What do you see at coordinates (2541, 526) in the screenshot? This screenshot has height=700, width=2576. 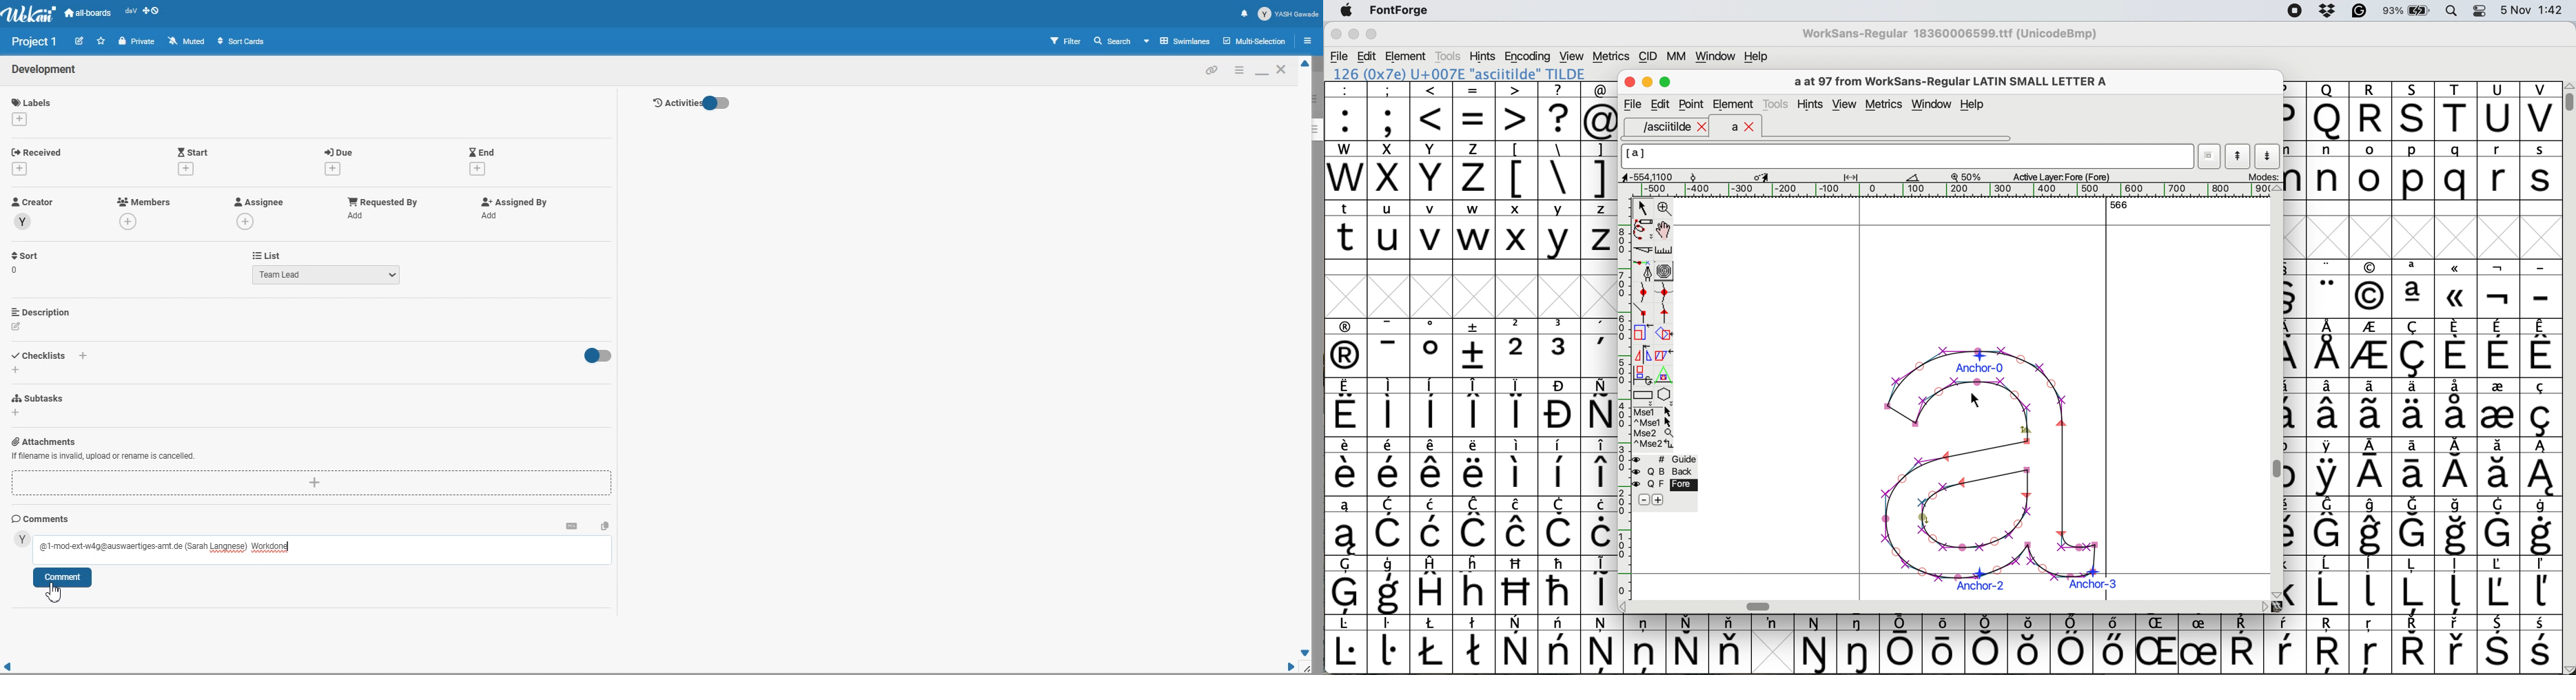 I see `symbol` at bounding box center [2541, 526].